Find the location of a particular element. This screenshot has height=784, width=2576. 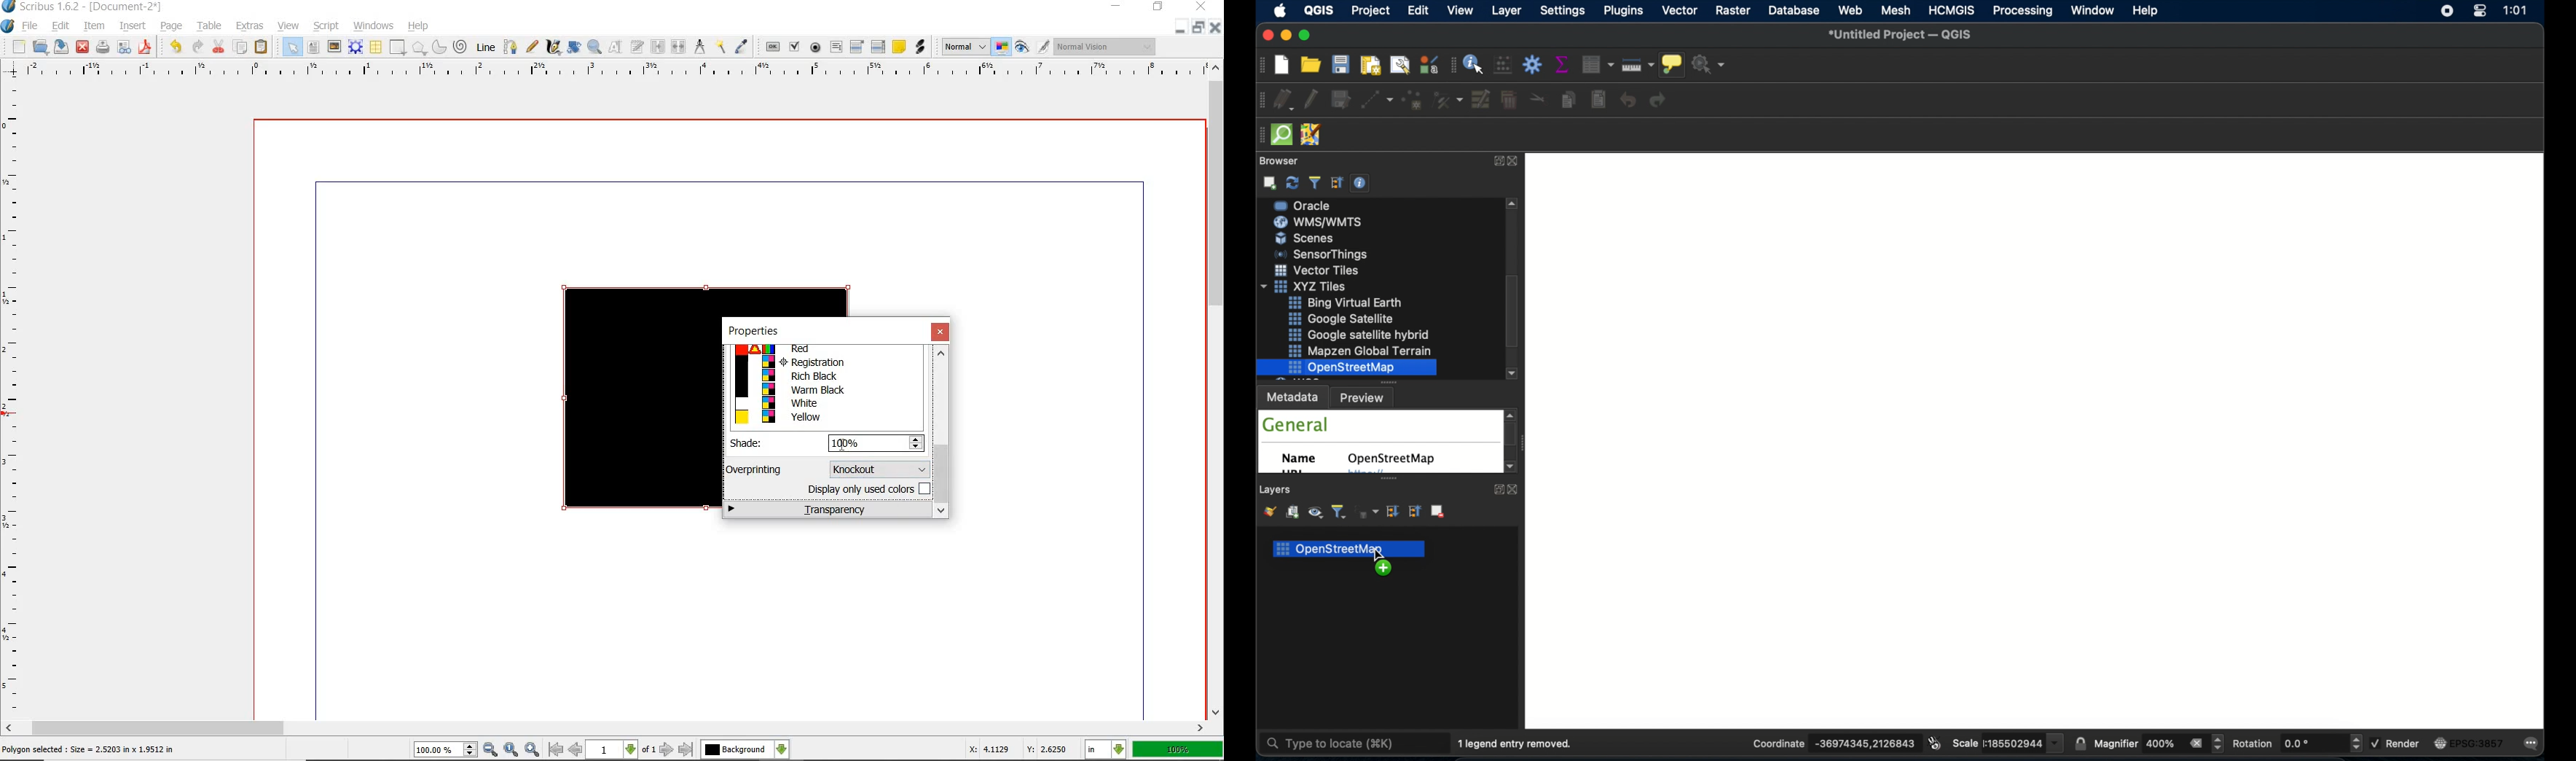

cursor is located at coordinates (843, 443).